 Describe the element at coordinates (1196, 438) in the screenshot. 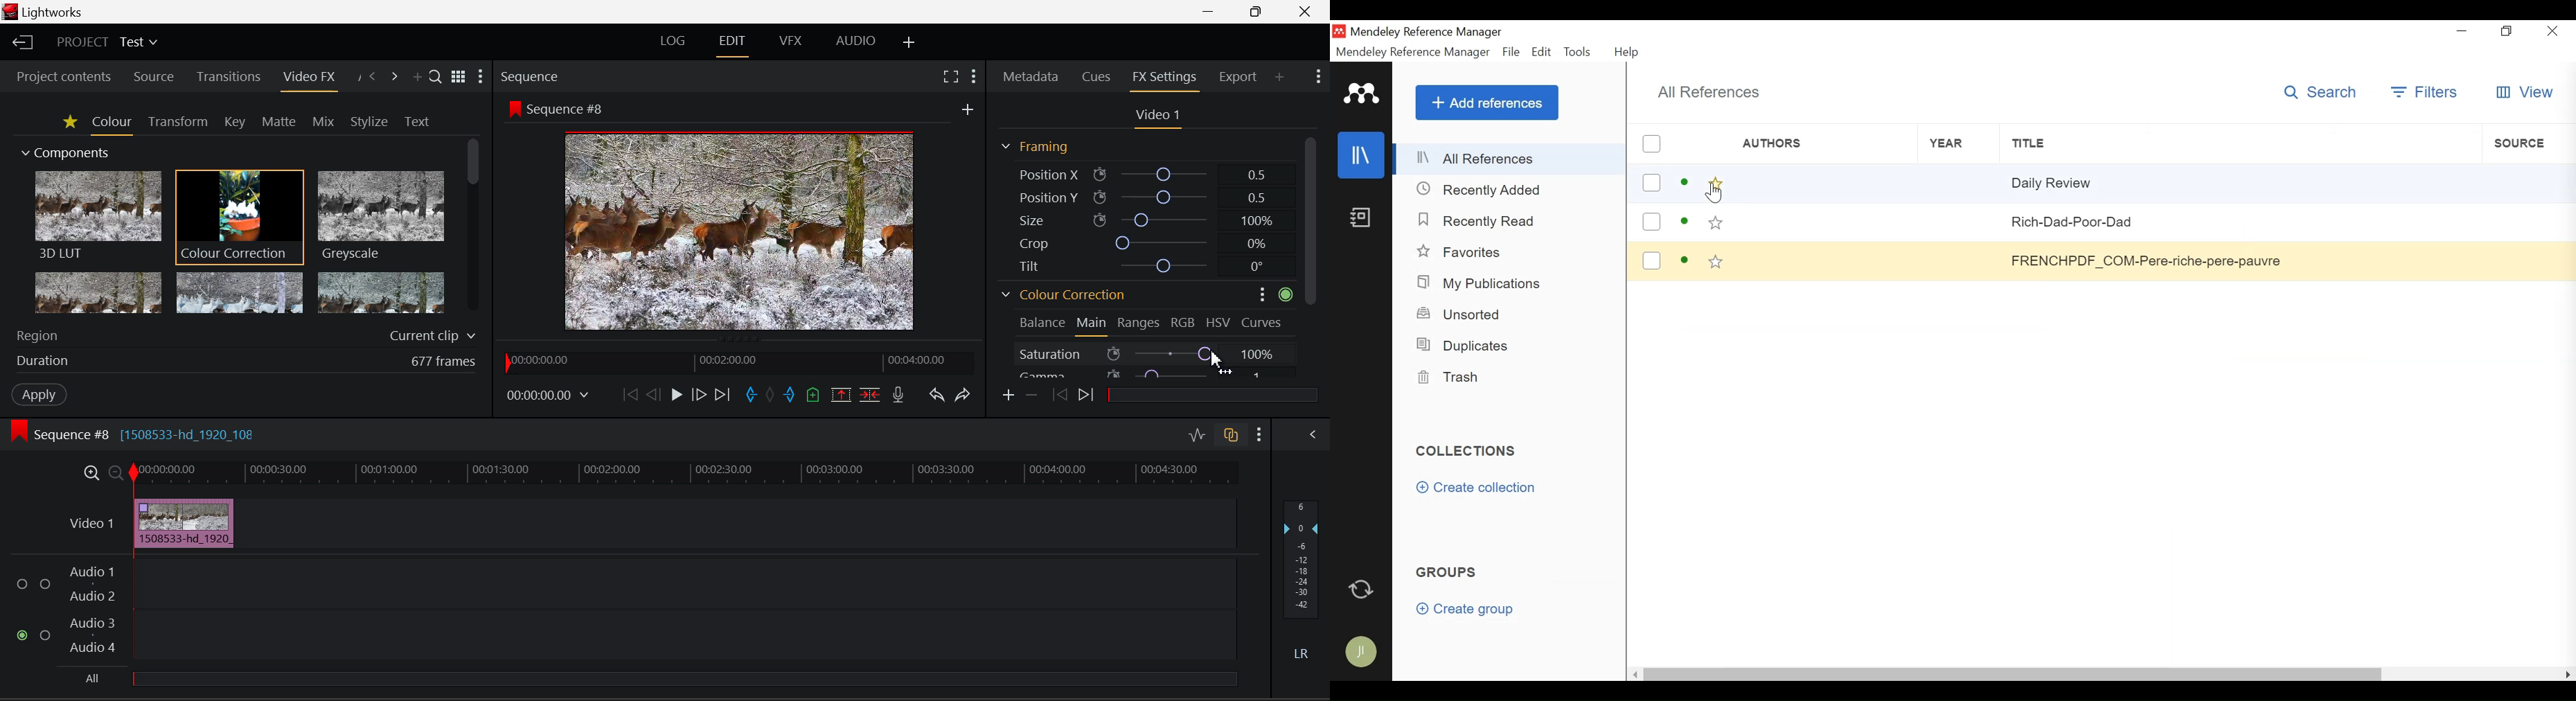

I see `Toggle Audio Levels Editing` at that location.